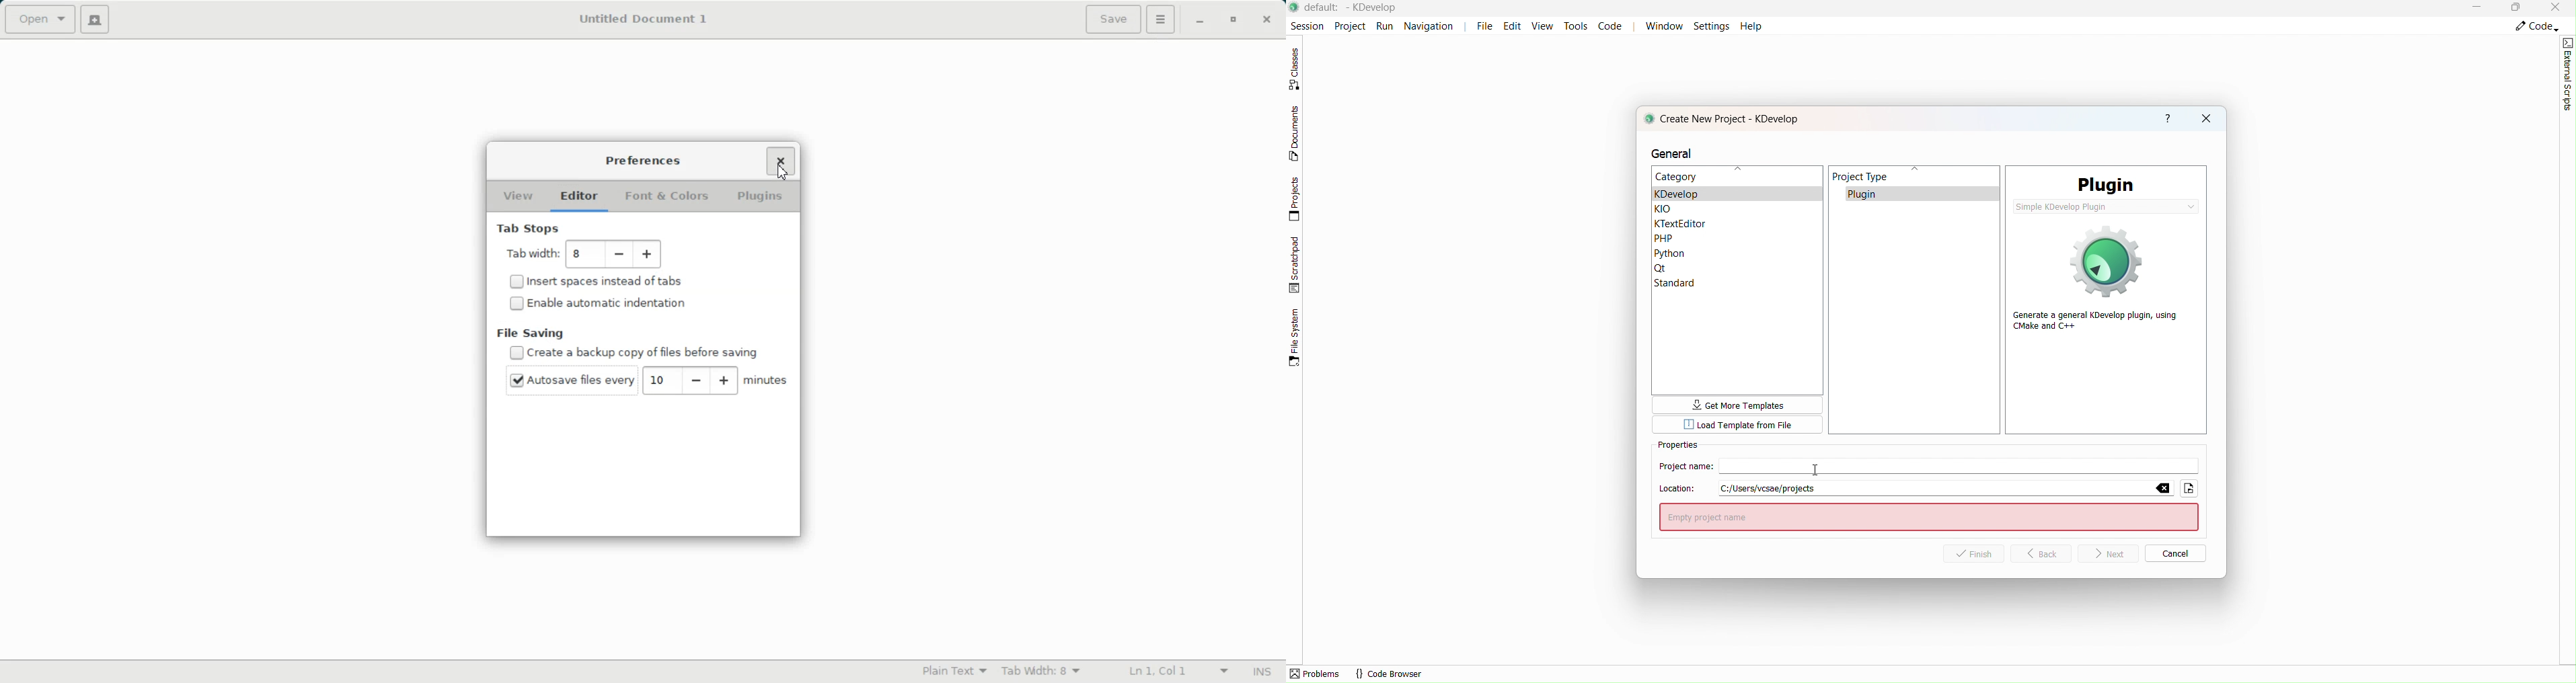  Describe the element at coordinates (955, 671) in the screenshot. I see `Plain Text` at that location.